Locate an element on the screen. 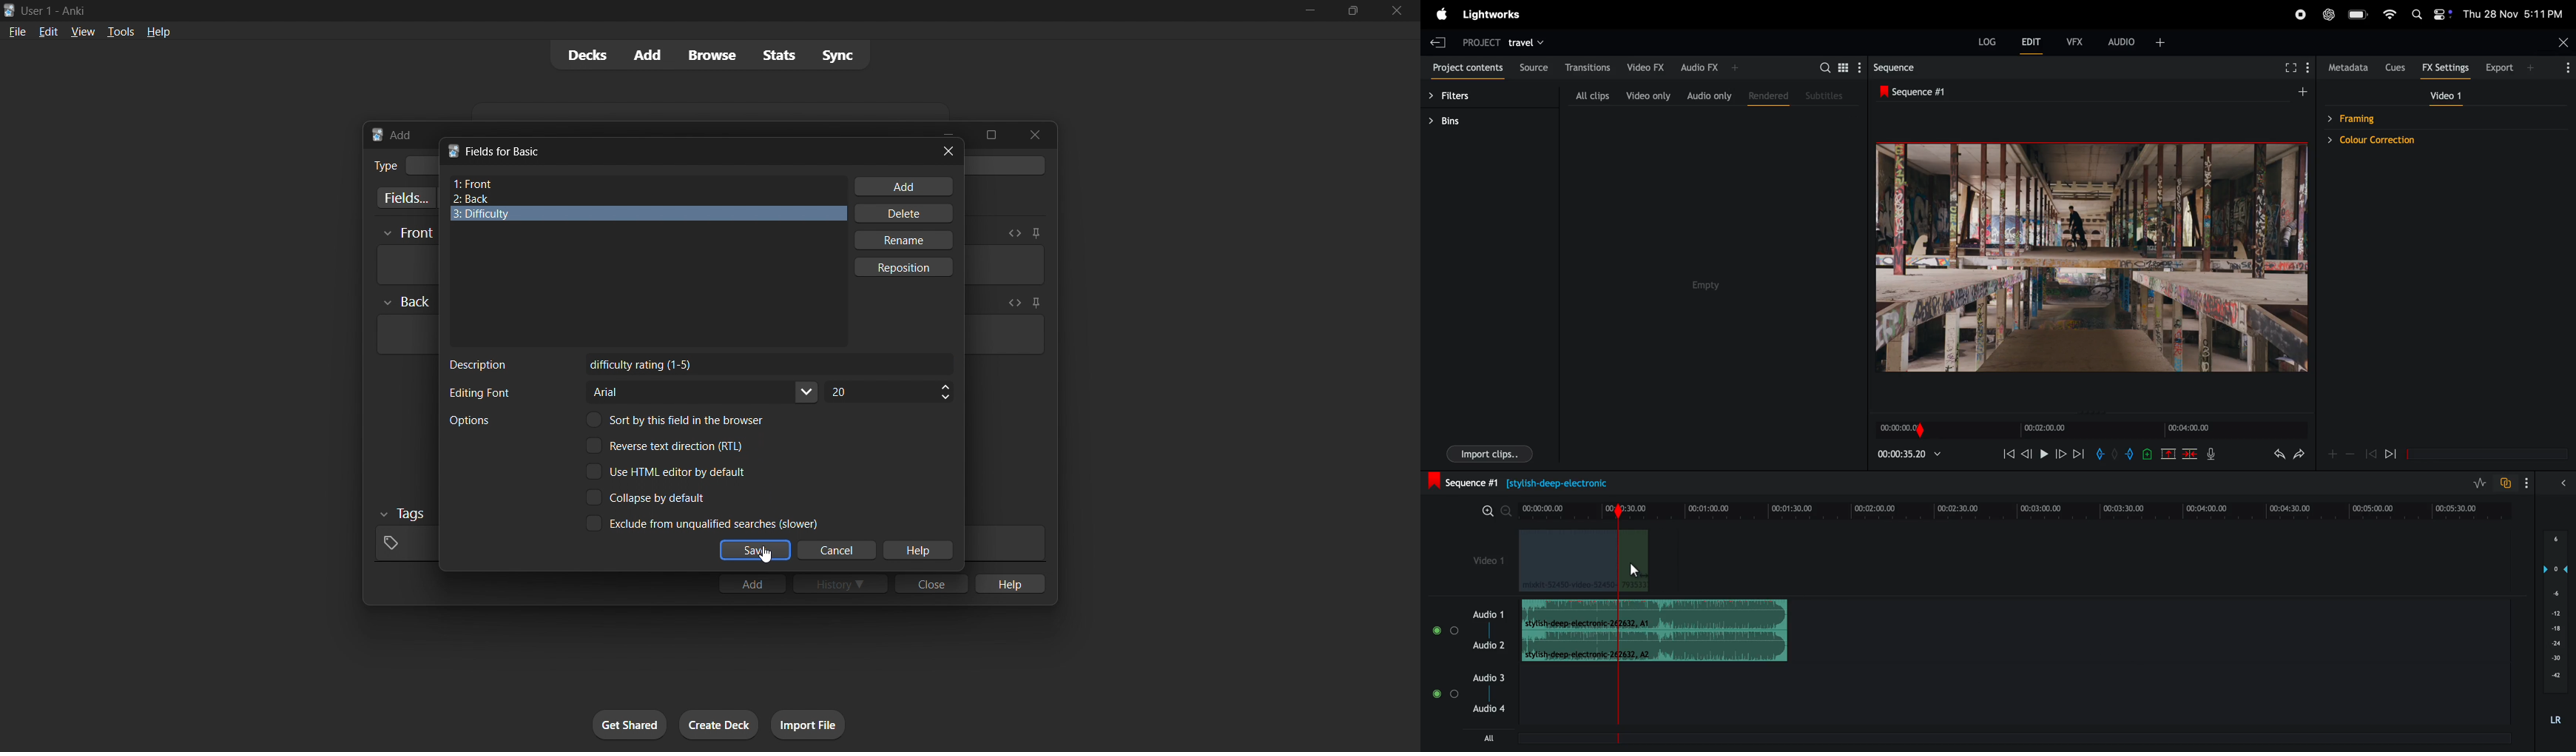 Image resolution: width=2576 pixels, height=756 pixels. back field is located at coordinates (642, 199).